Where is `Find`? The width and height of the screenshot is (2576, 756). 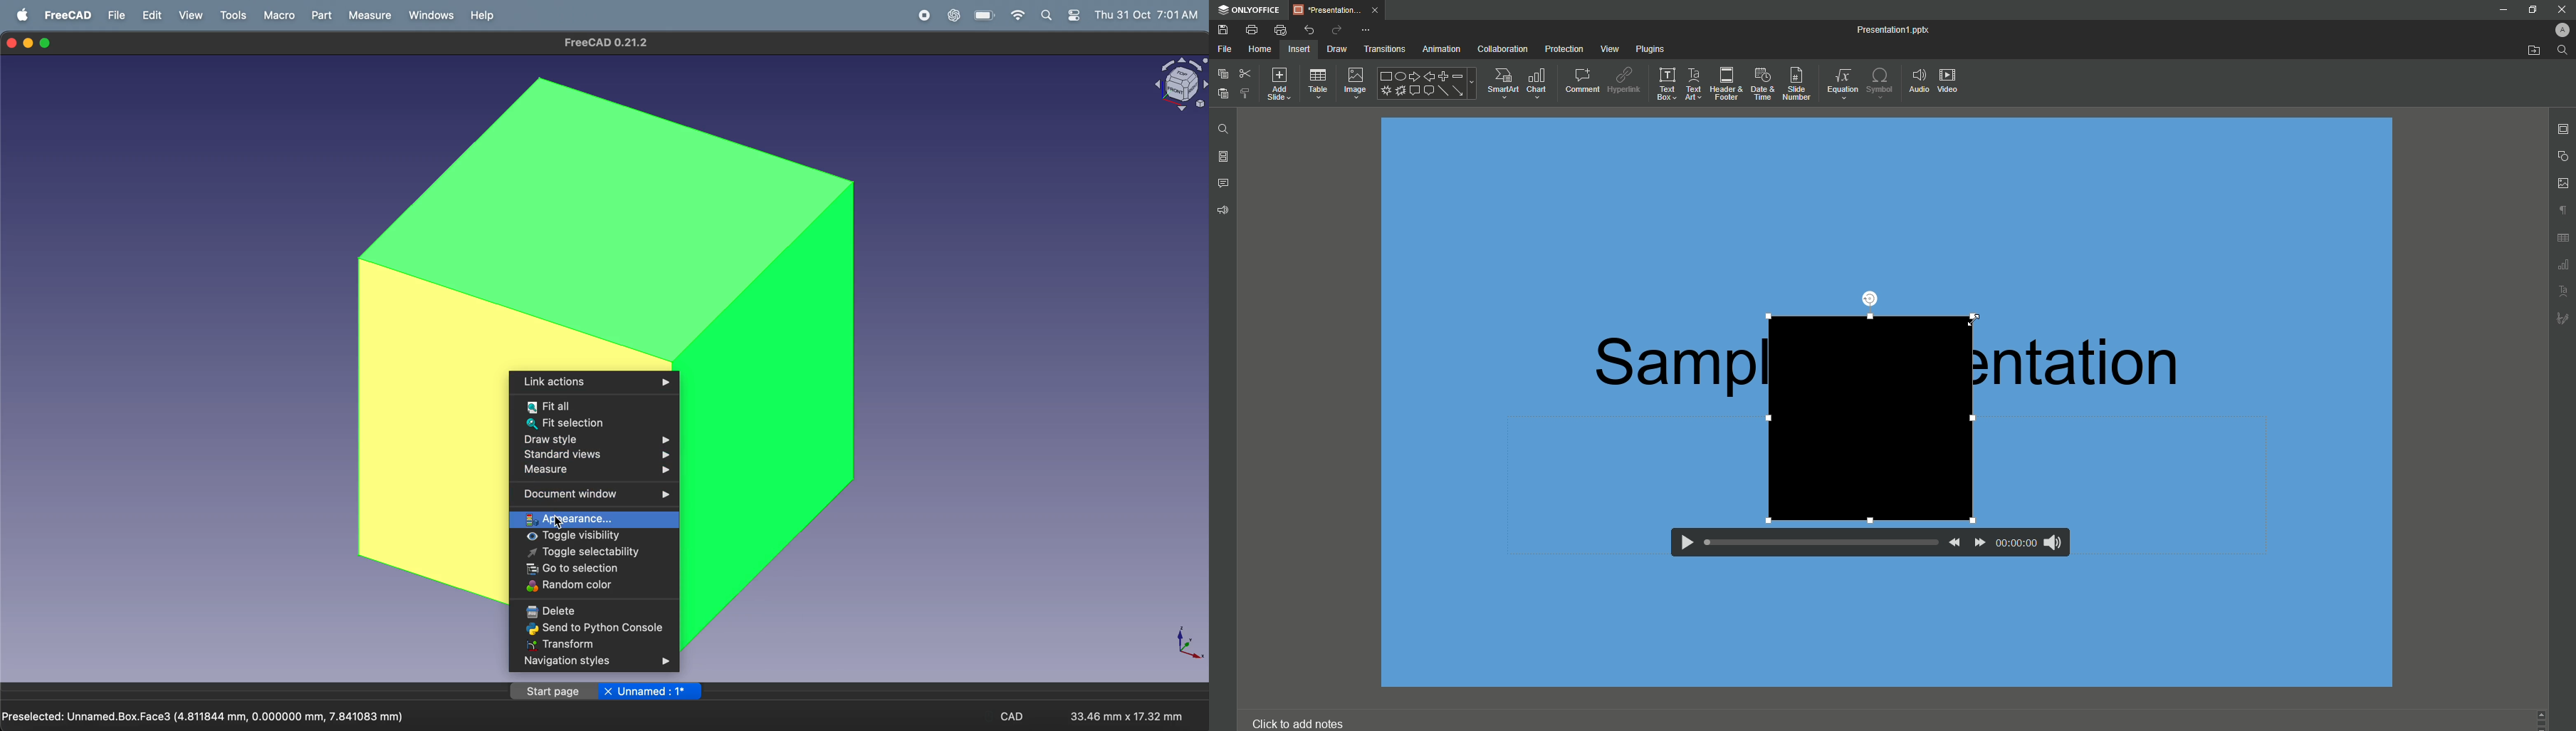
Find is located at coordinates (1222, 130).